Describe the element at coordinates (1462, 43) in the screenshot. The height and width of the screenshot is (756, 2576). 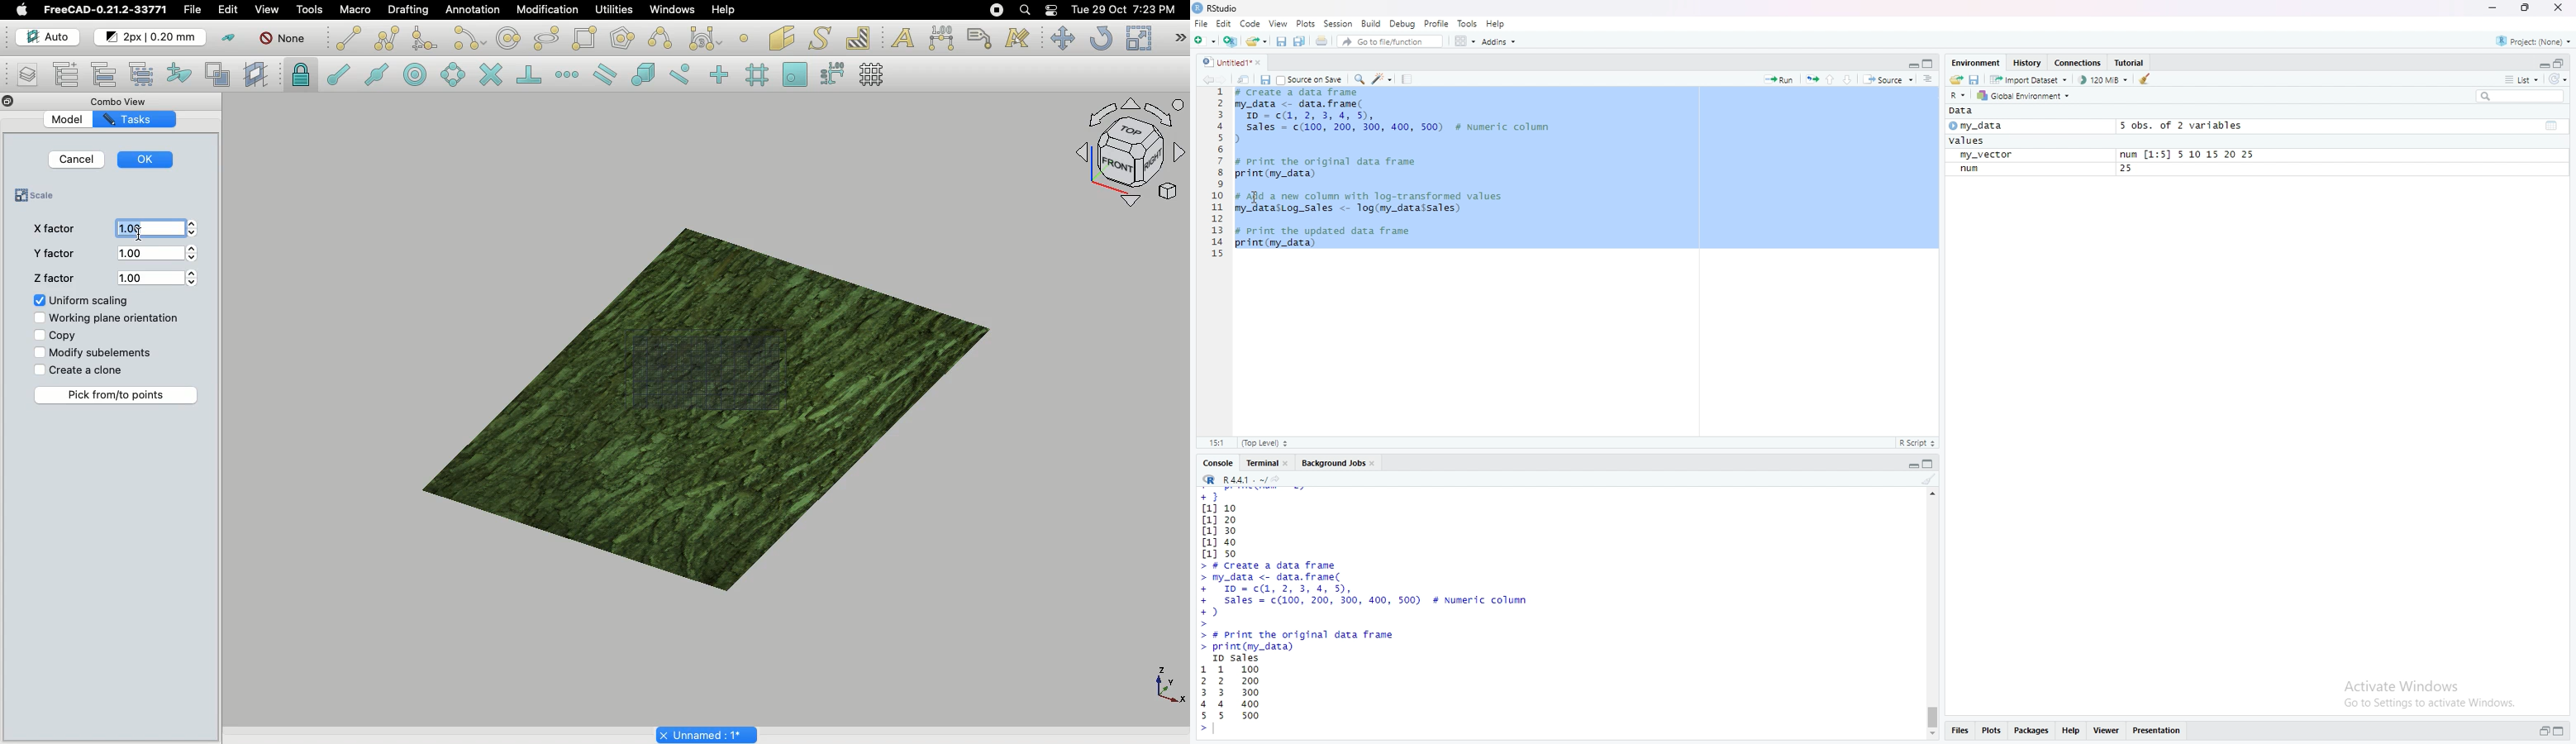
I see `workspace panes` at that location.